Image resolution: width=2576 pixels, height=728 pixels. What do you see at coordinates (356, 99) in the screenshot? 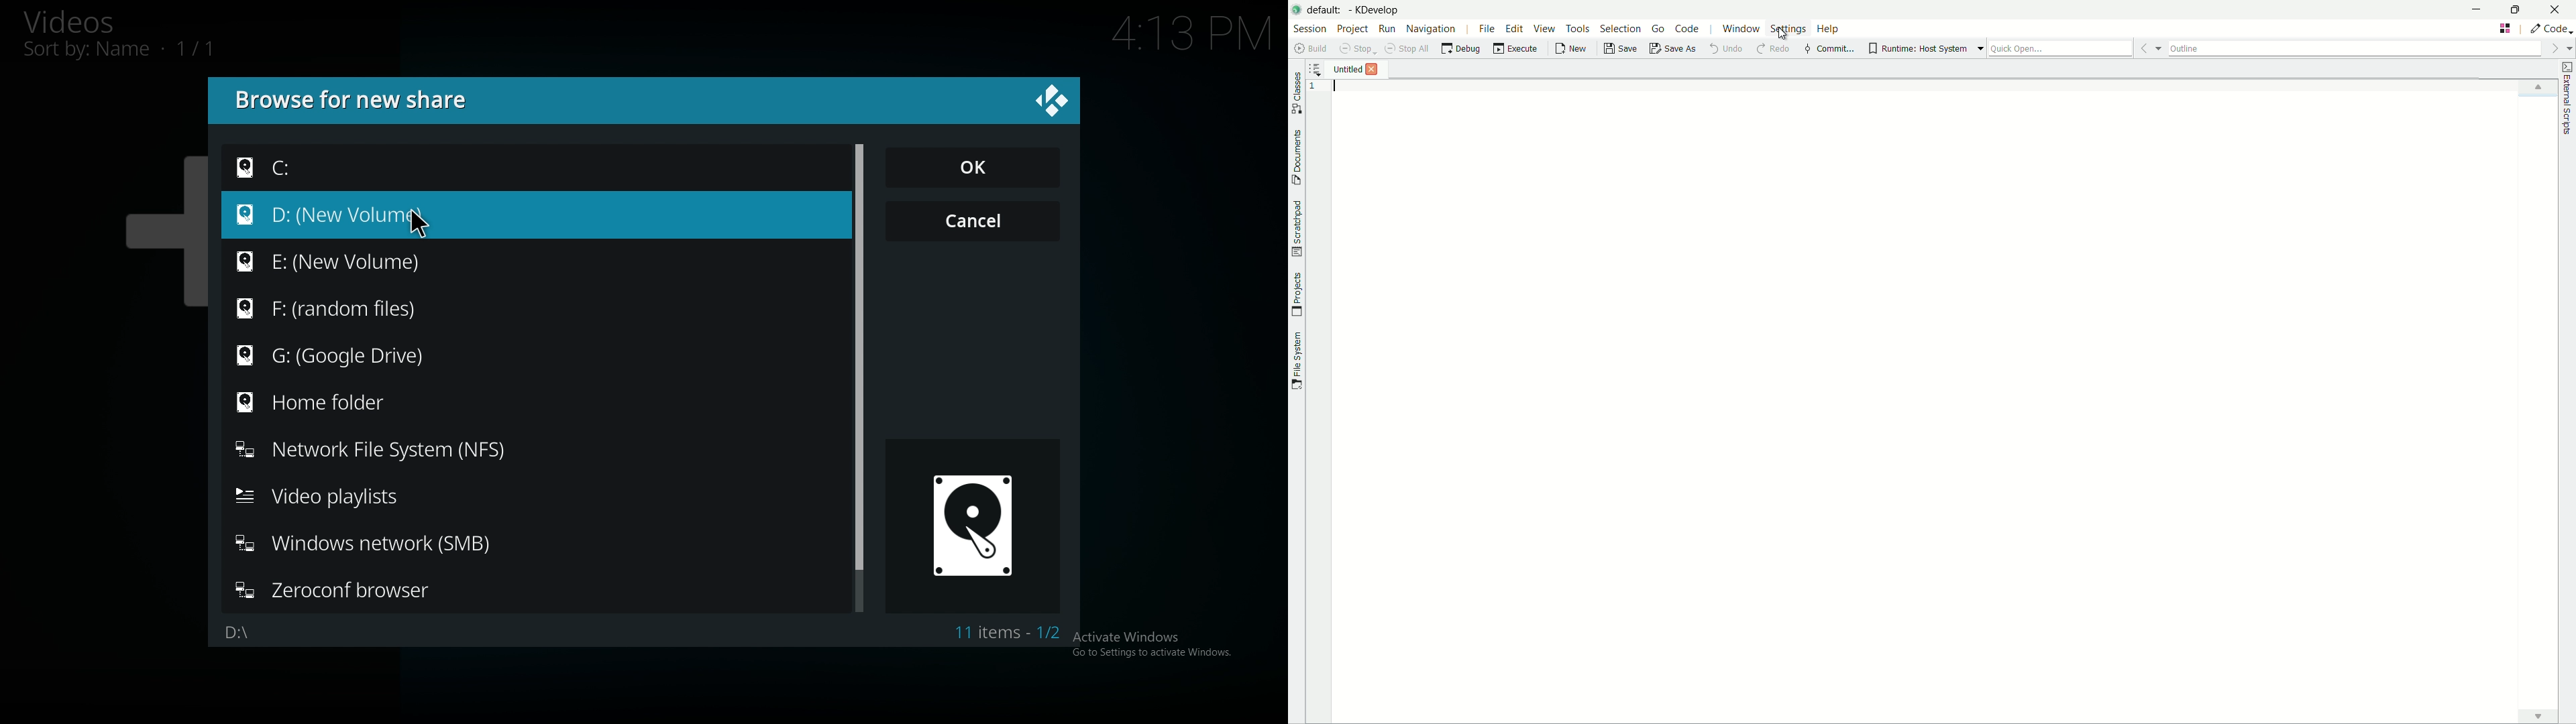
I see `browse` at bounding box center [356, 99].